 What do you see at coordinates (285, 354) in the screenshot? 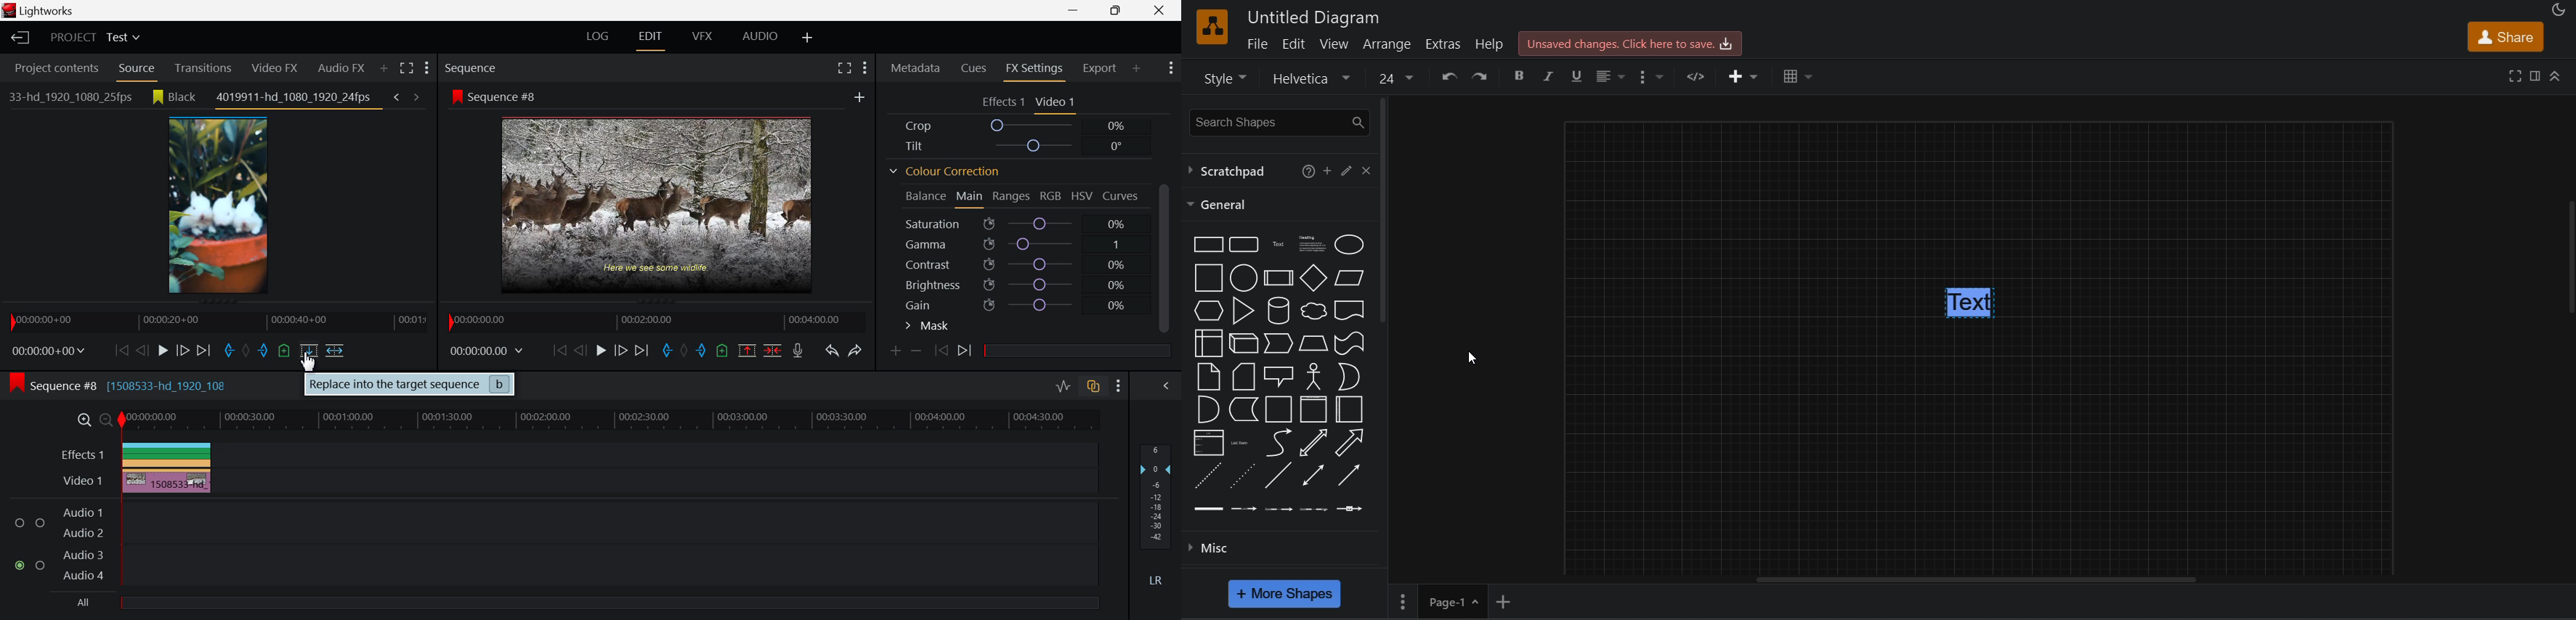
I see `Mark Cue` at bounding box center [285, 354].